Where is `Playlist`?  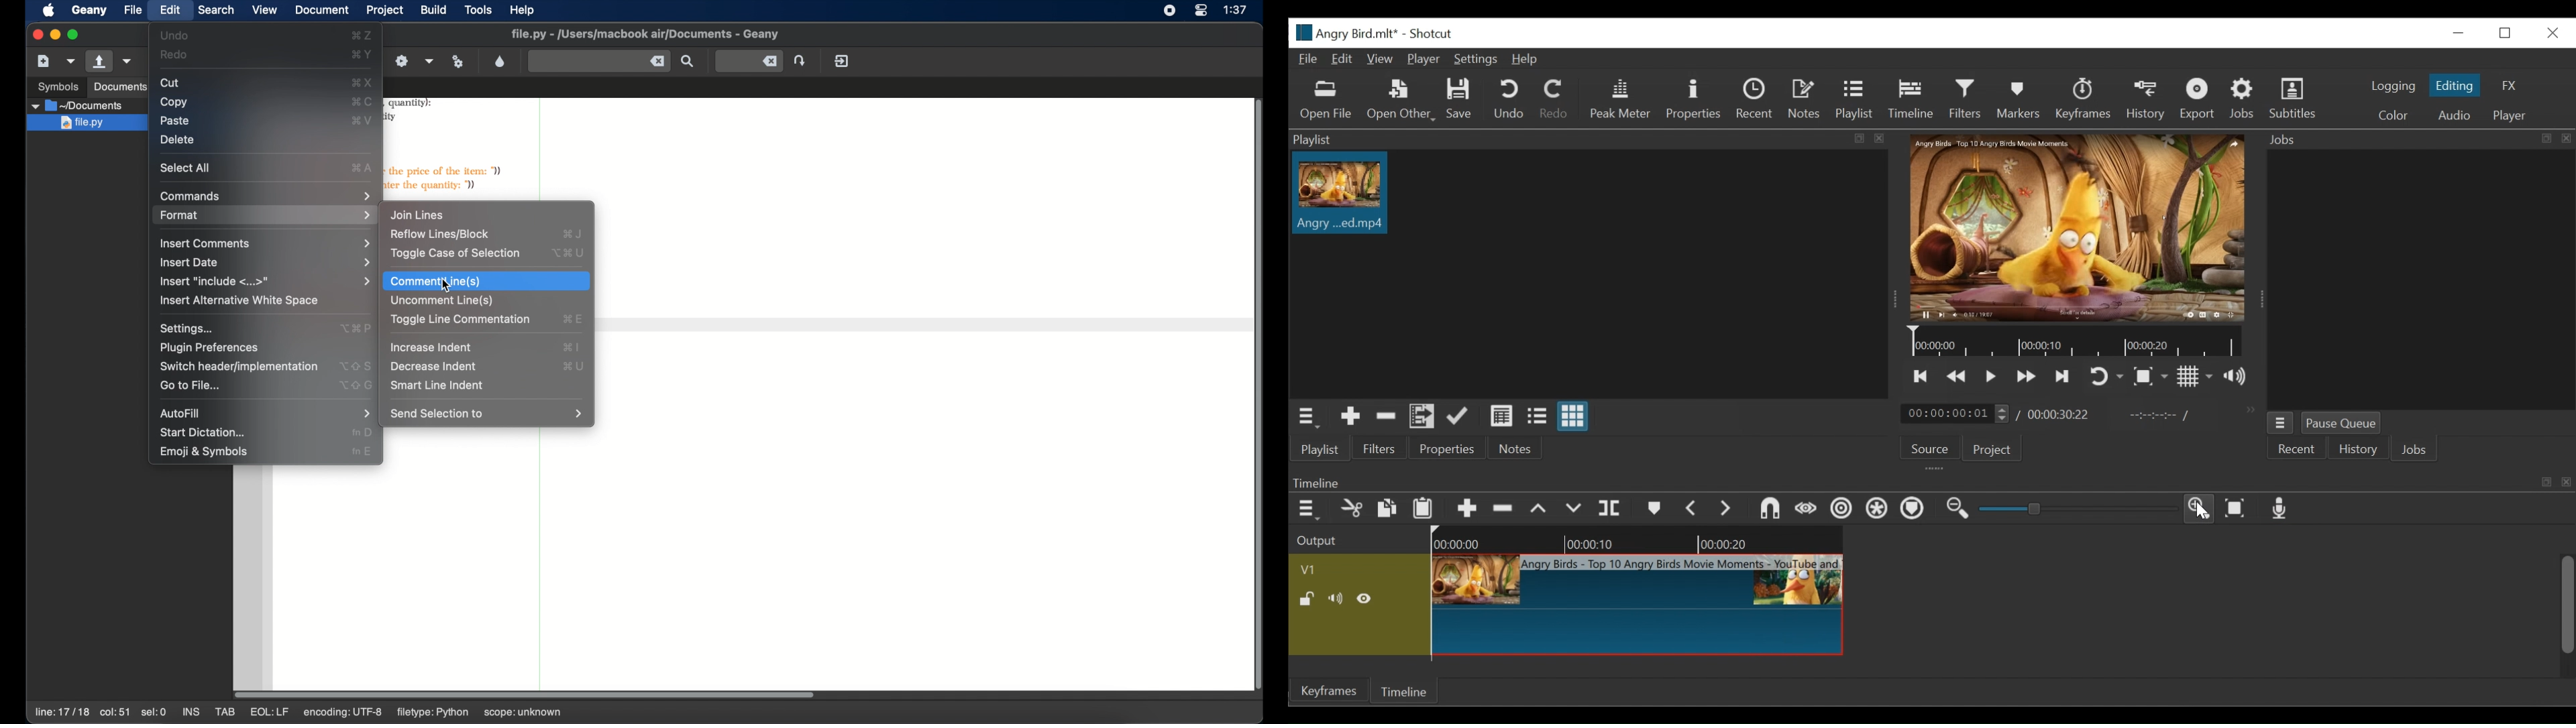 Playlist is located at coordinates (1854, 101).